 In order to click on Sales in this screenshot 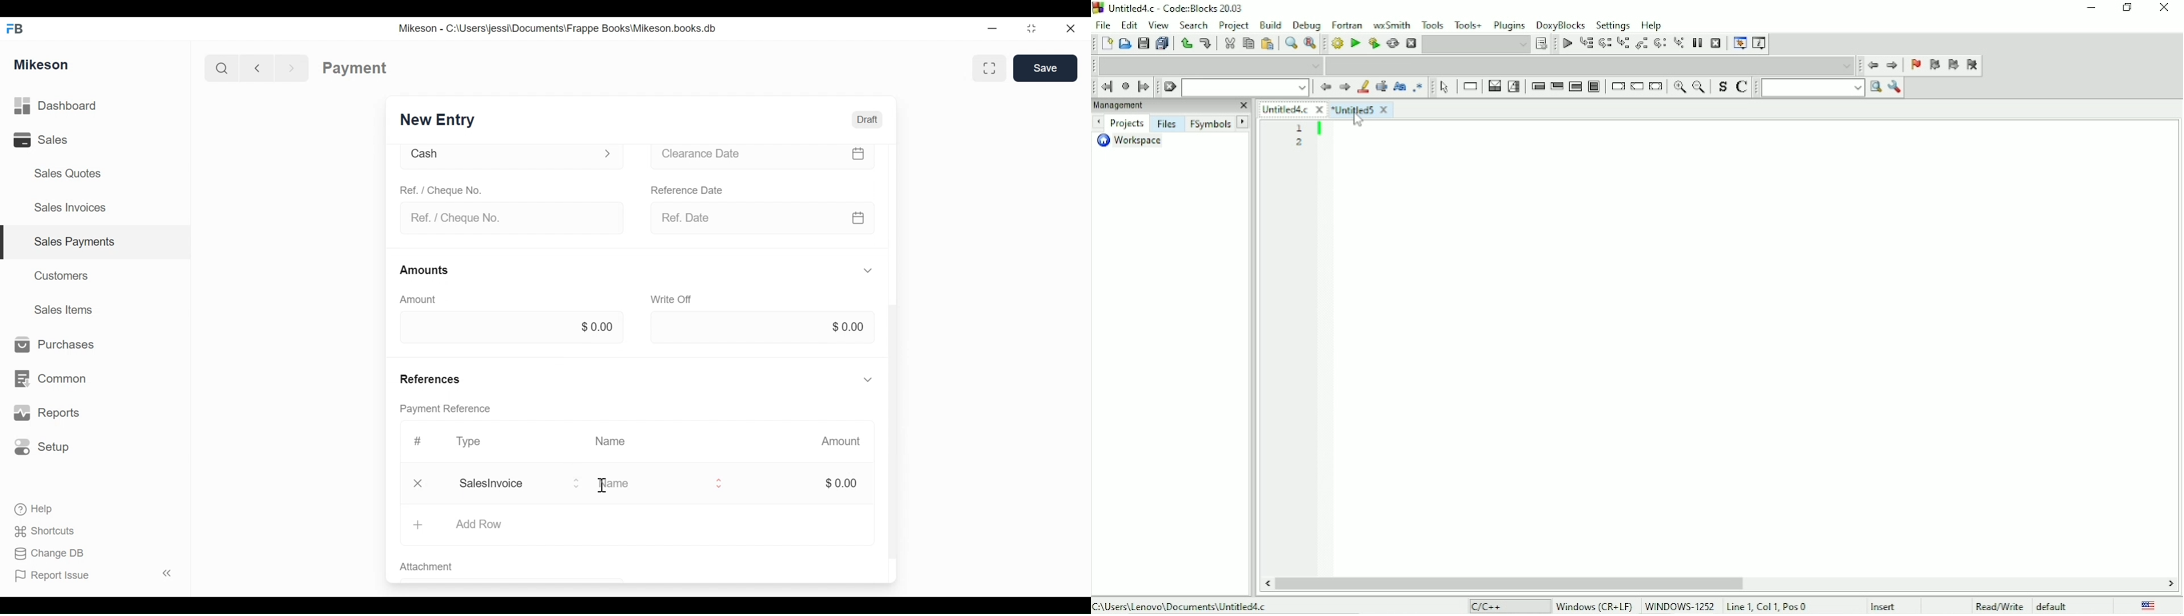, I will do `click(40, 141)`.